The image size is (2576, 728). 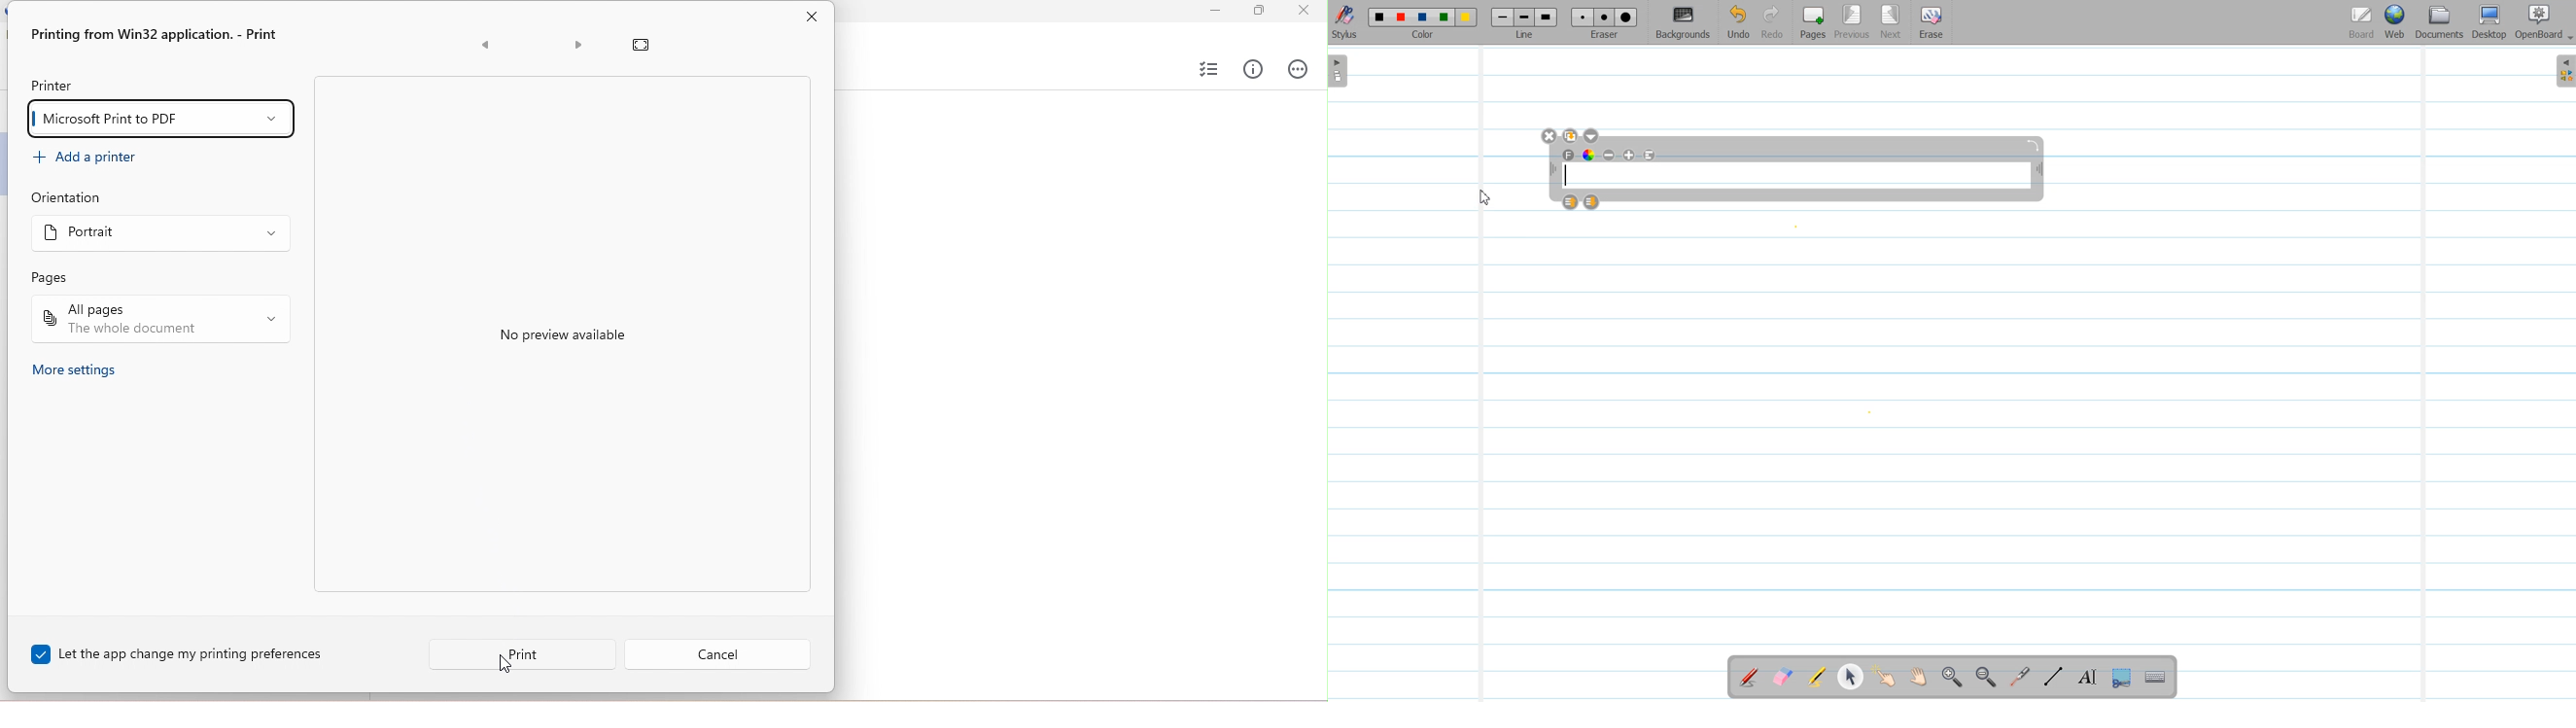 What do you see at coordinates (80, 370) in the screenshot?
I see `more settings` at bounding box center [80, 370].